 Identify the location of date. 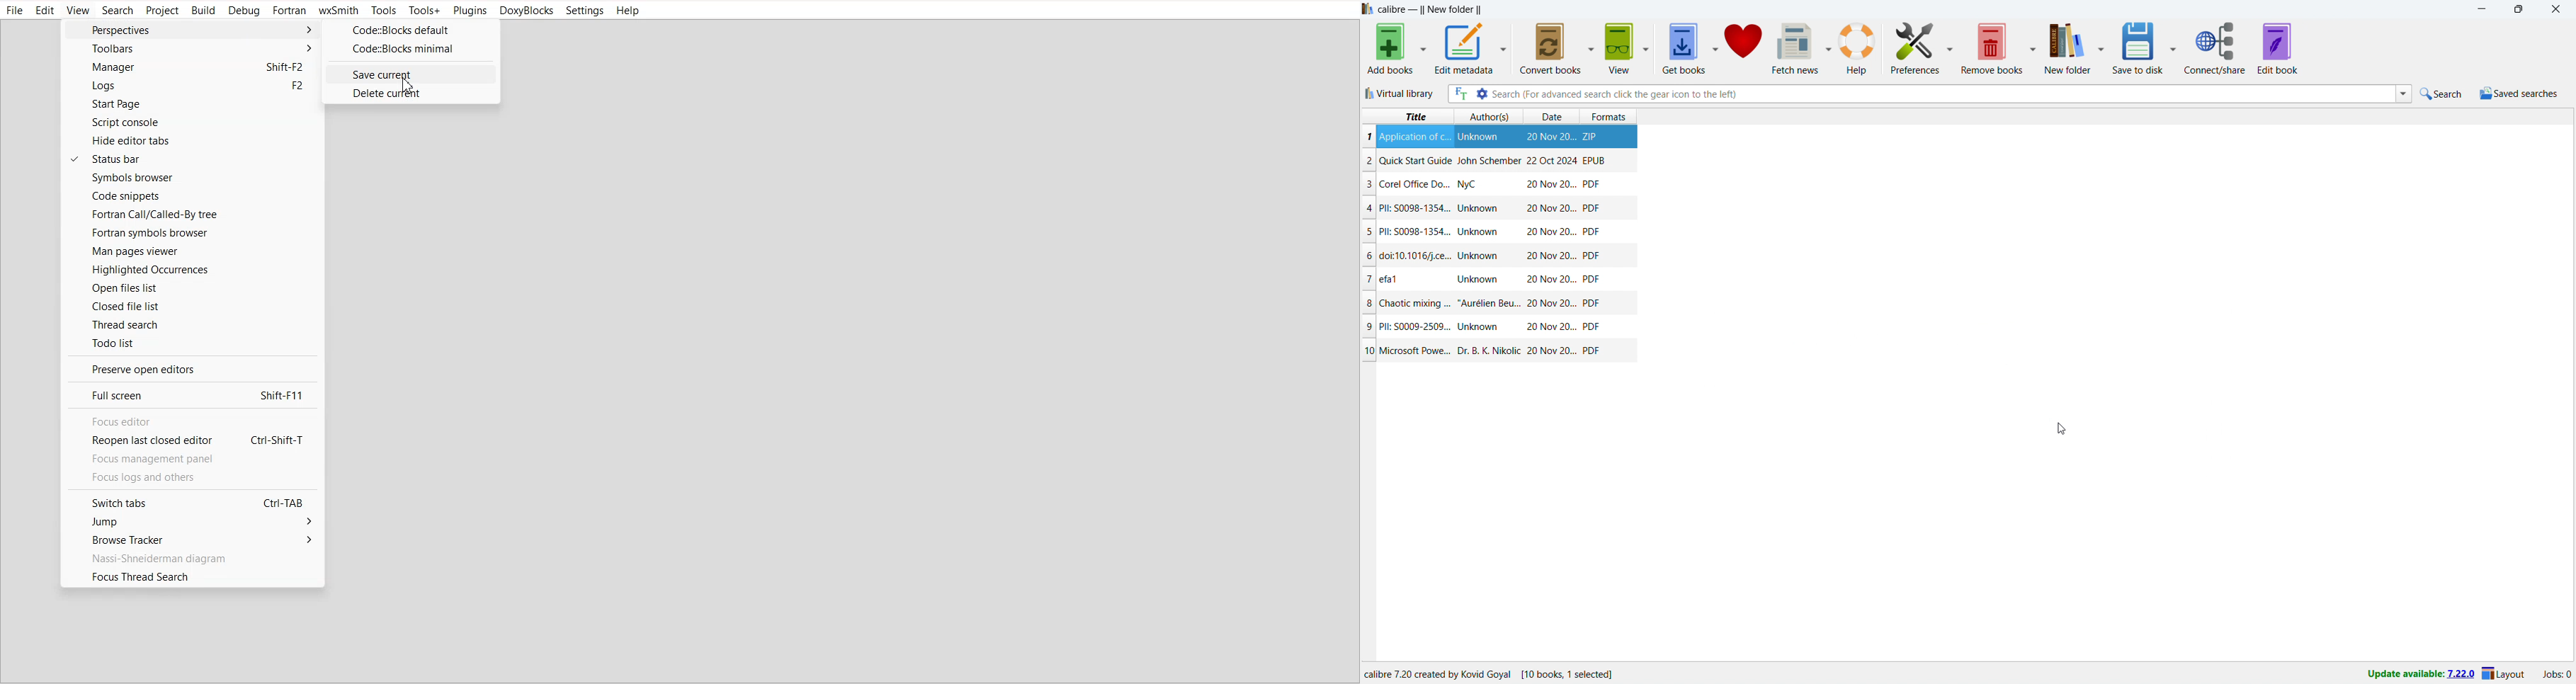
(1550, 117).